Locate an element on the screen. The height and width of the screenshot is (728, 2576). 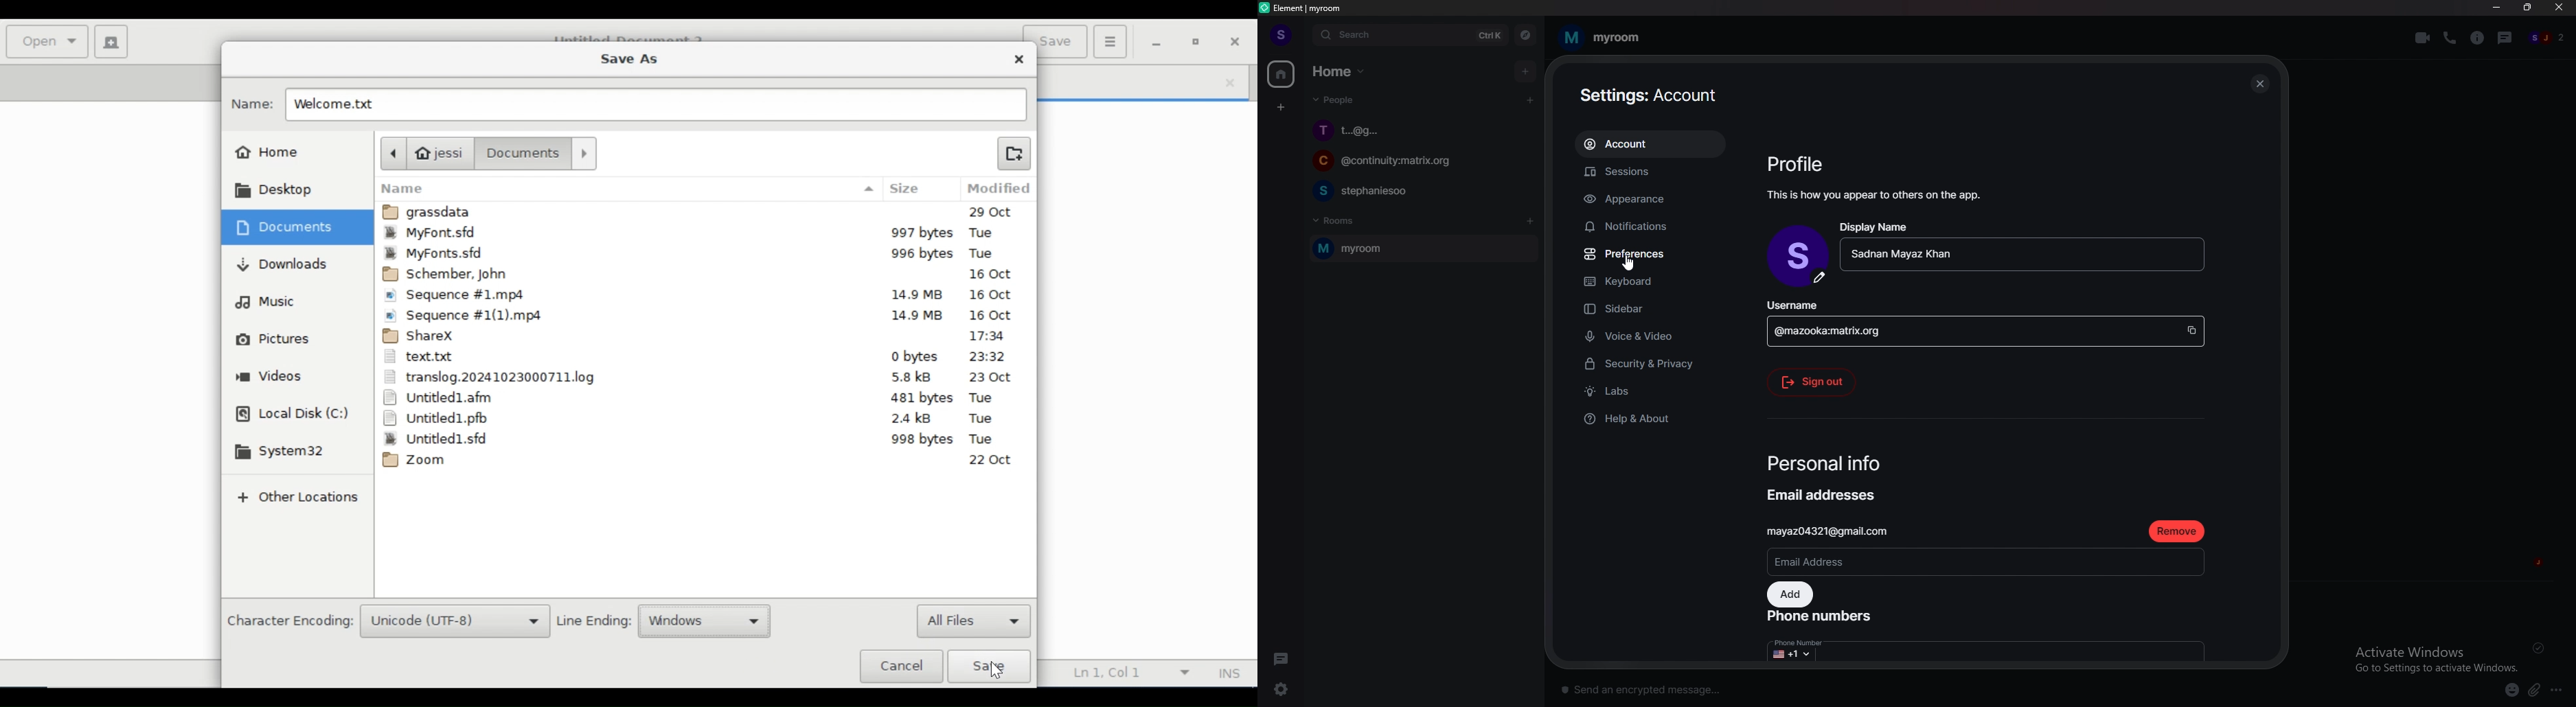
help is located at coordinates (1649, 418).